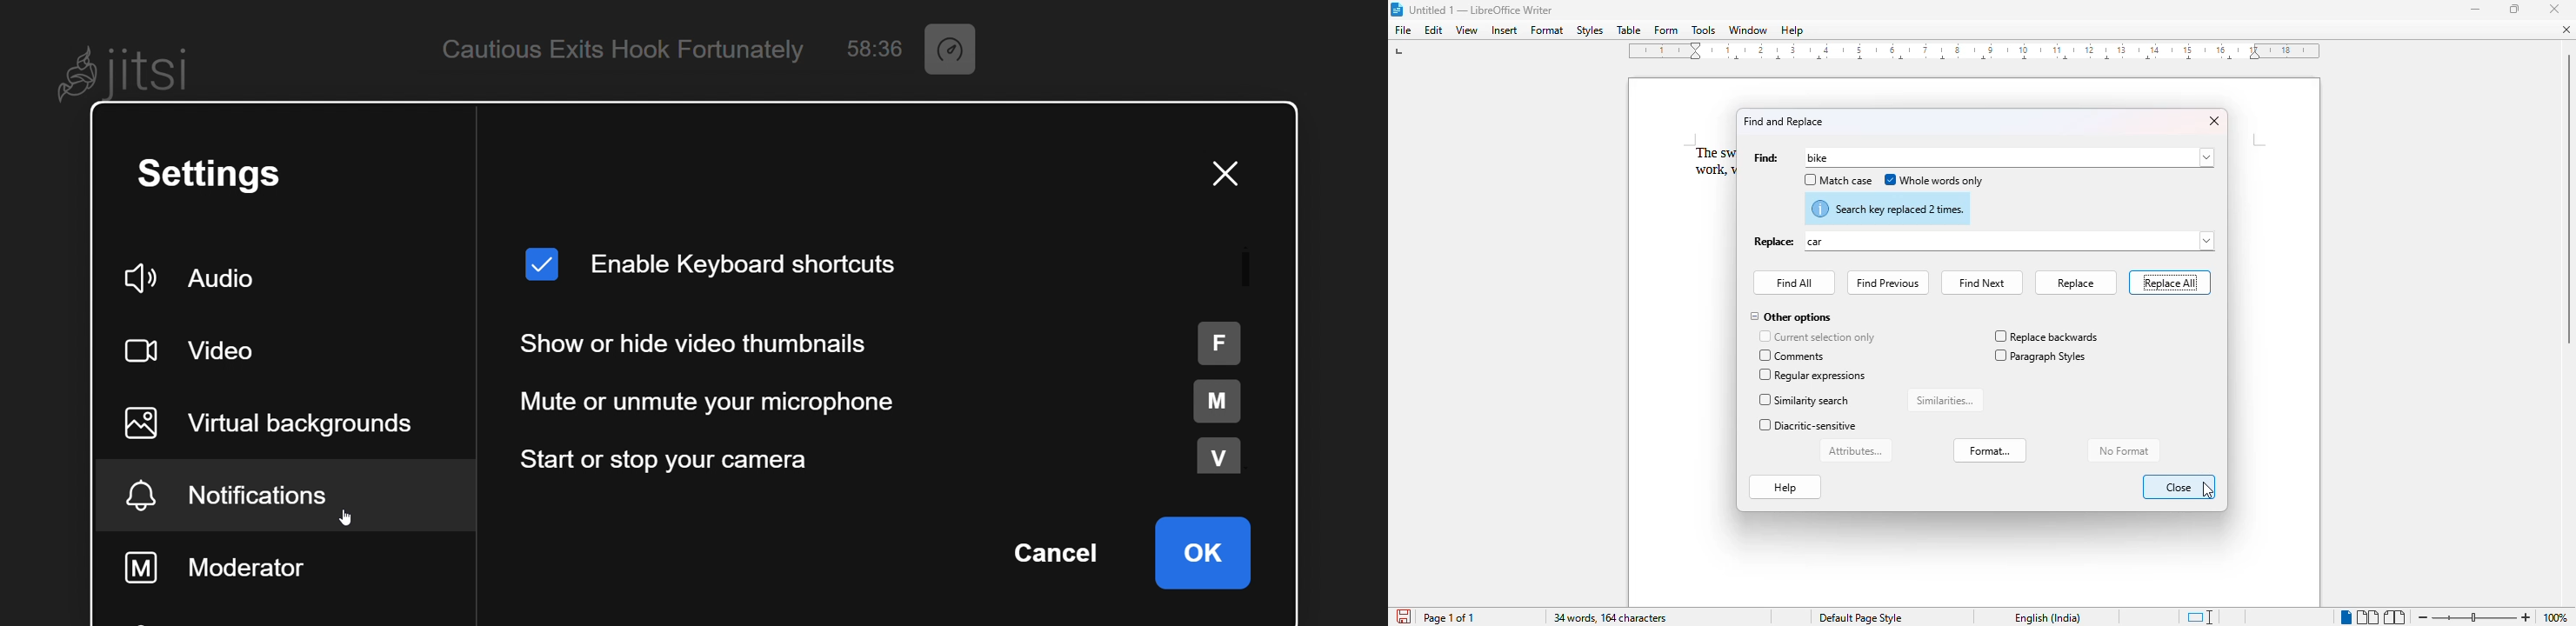 Image resolution: width=2576 pixels, height=644 pixels. I want to click on zoom in, so click(2526, 616).